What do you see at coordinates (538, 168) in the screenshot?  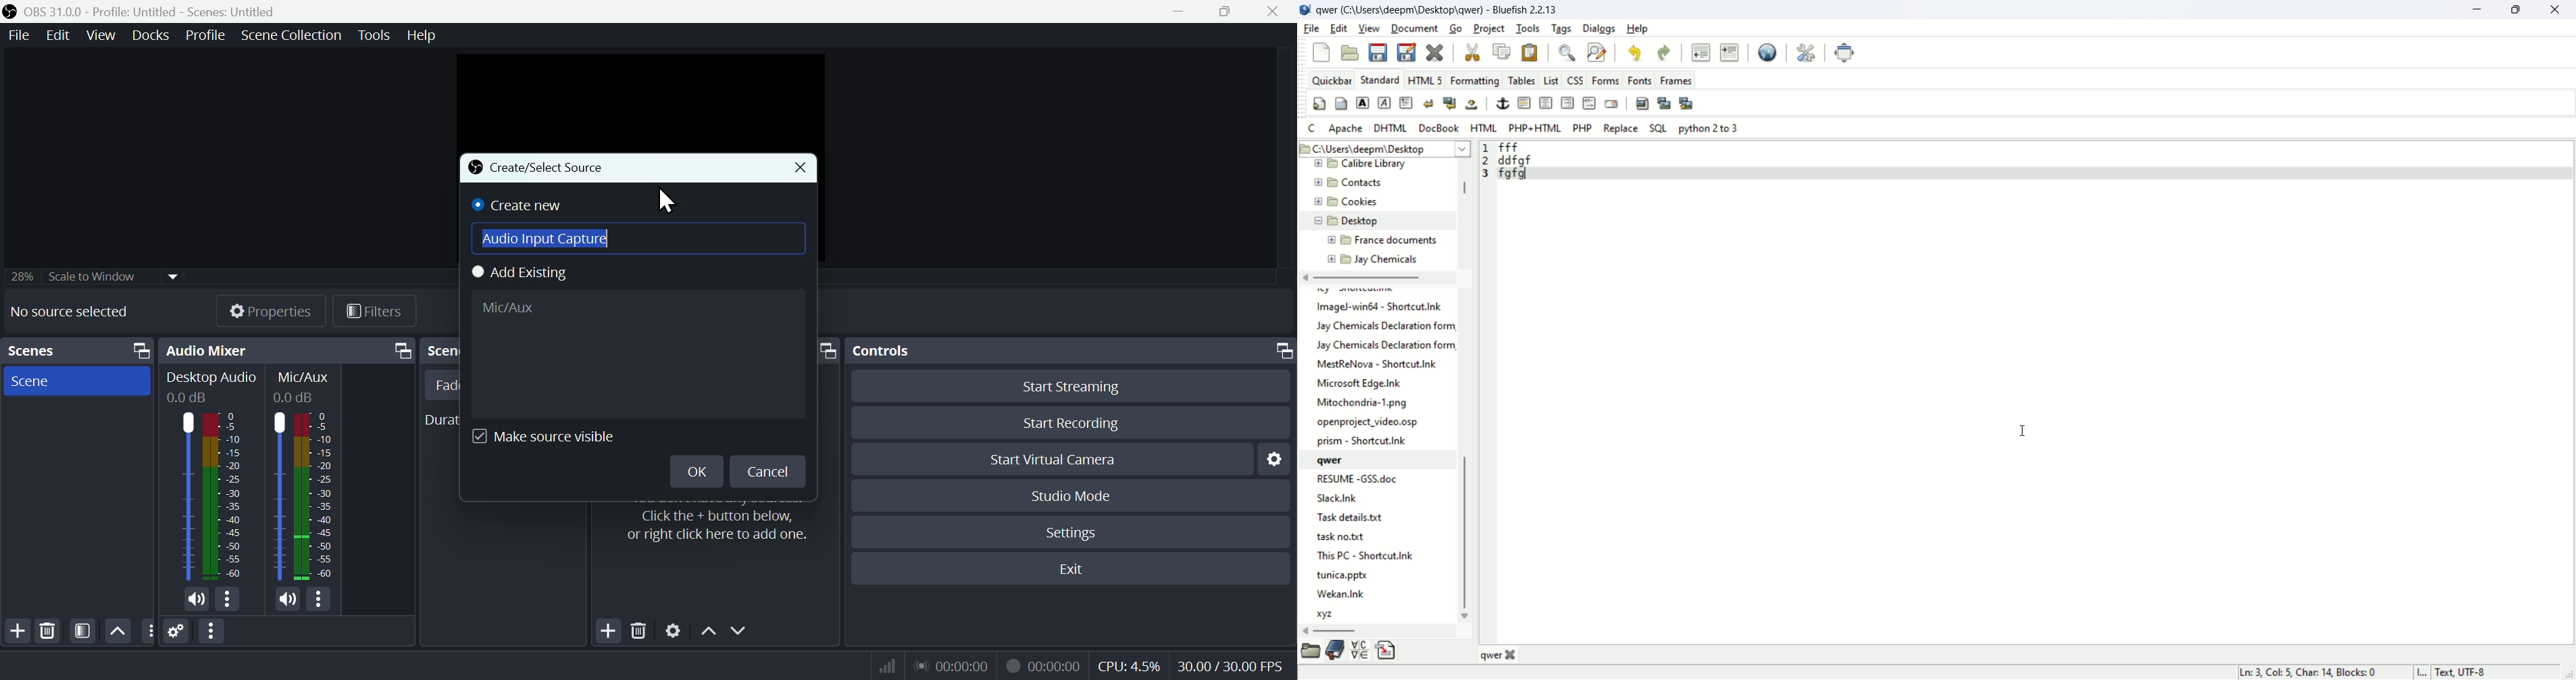 I see `Create/Select Source` at bounding box center [538, 168].